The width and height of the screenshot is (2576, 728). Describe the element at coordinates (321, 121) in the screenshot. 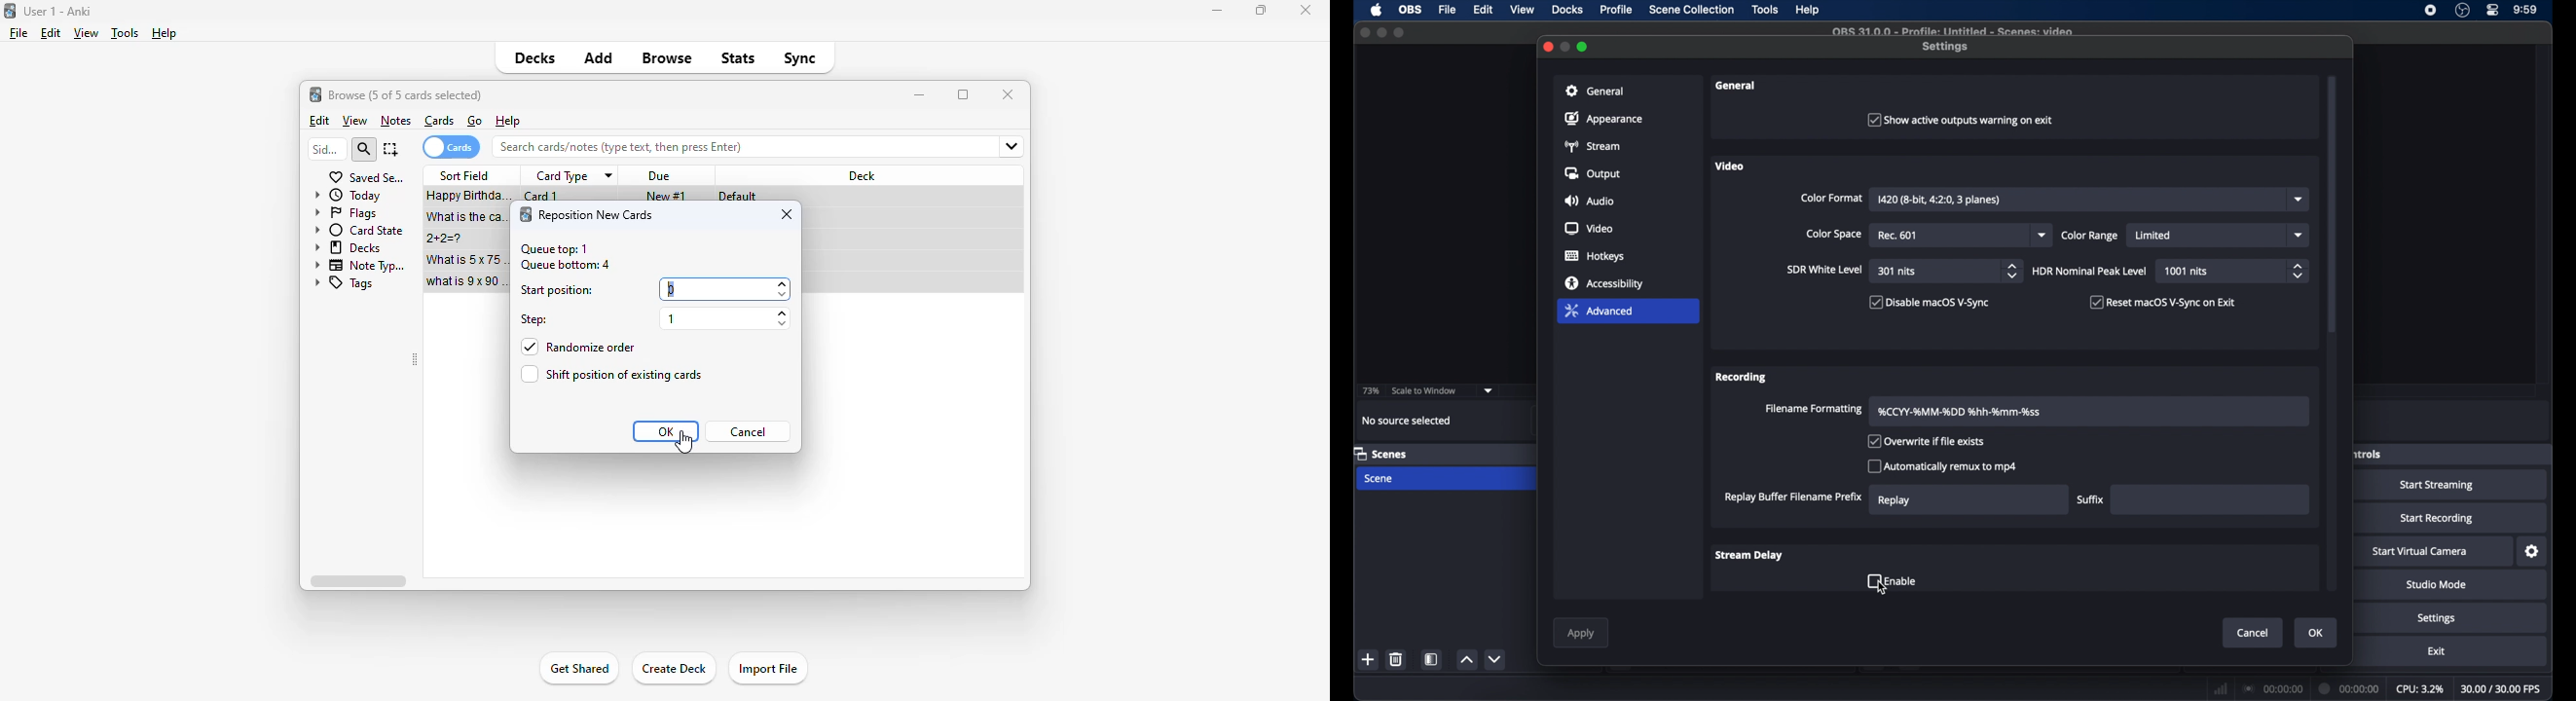

I see `edit` at that location.